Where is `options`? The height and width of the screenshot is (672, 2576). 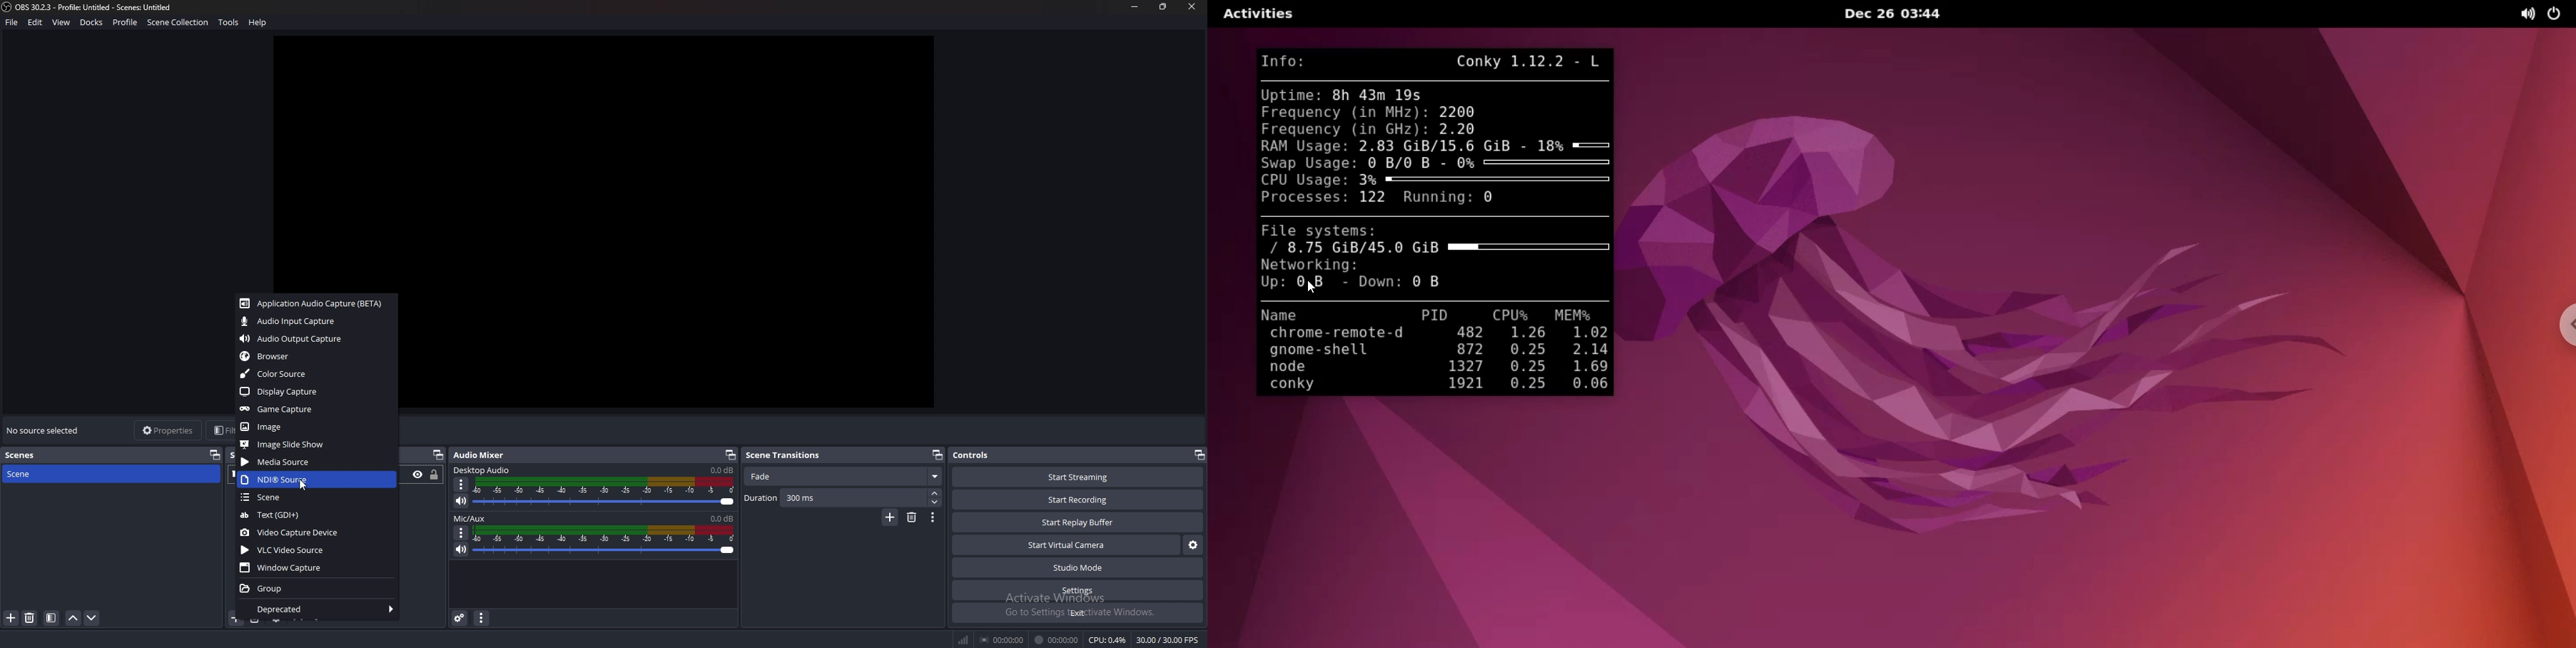
options is located at coordinates (462, 533).